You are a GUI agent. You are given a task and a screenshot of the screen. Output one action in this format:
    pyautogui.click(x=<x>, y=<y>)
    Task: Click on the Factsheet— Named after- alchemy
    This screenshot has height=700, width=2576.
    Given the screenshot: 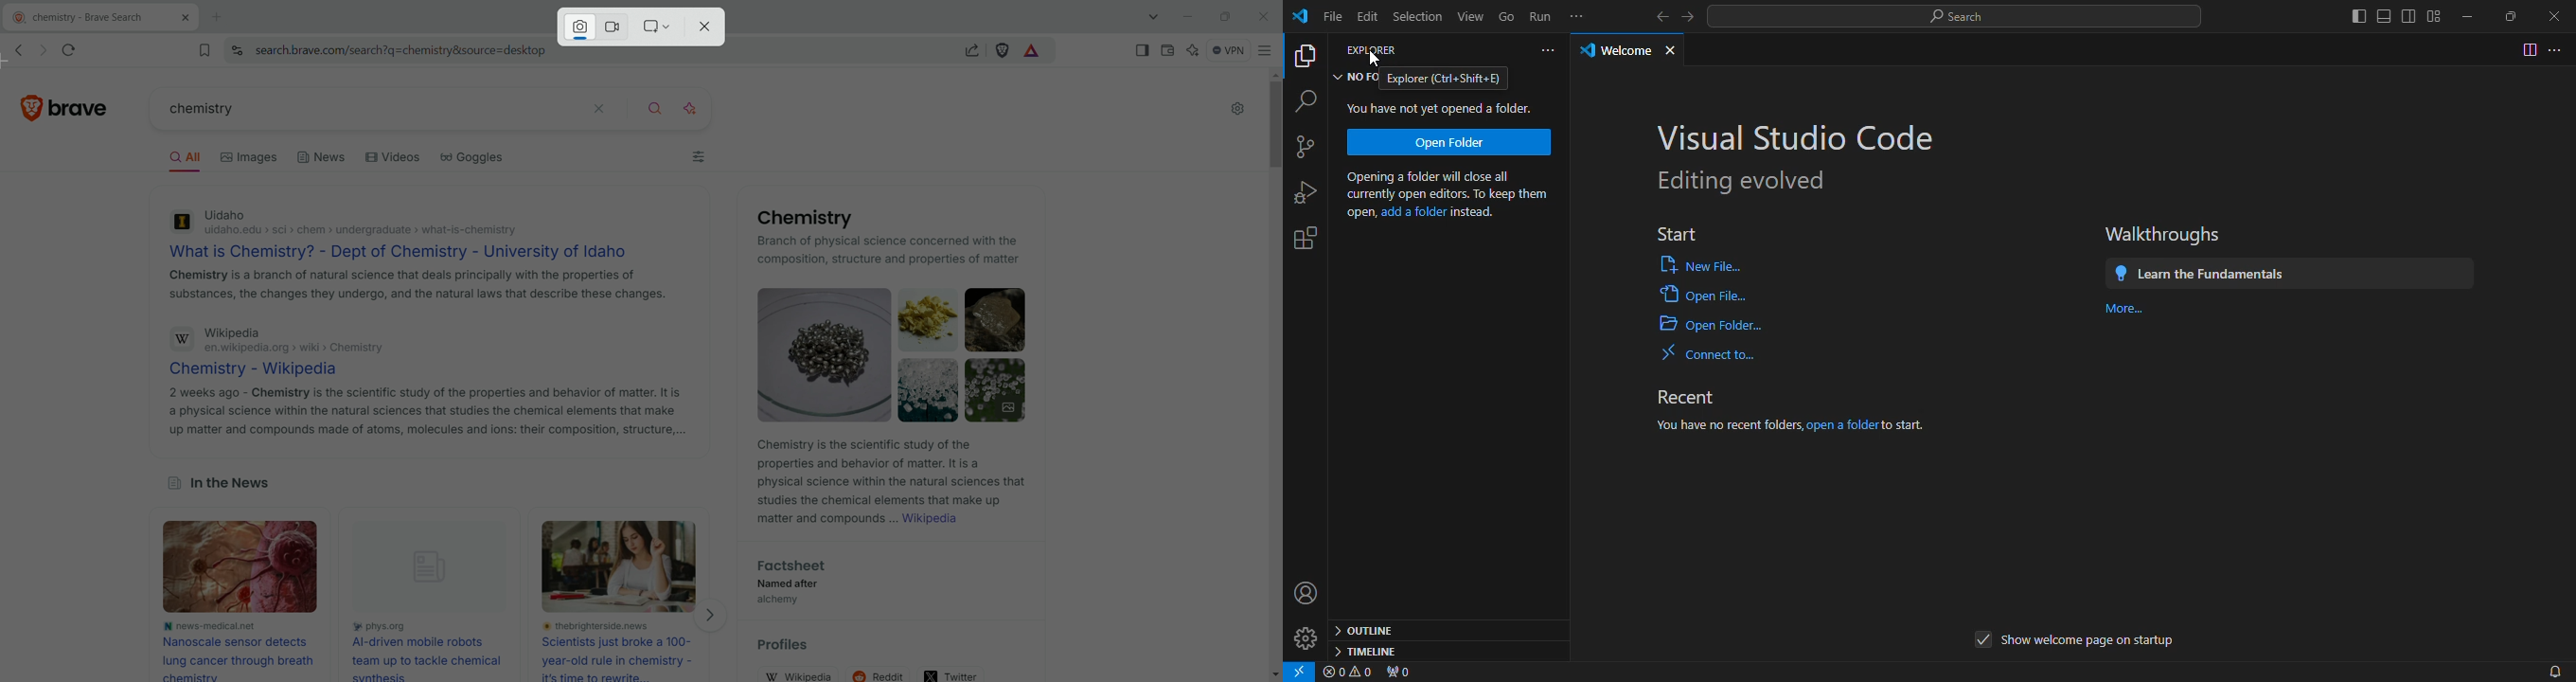 What is the action you would take?
    pyautogui.click(x=789, y=585)
    